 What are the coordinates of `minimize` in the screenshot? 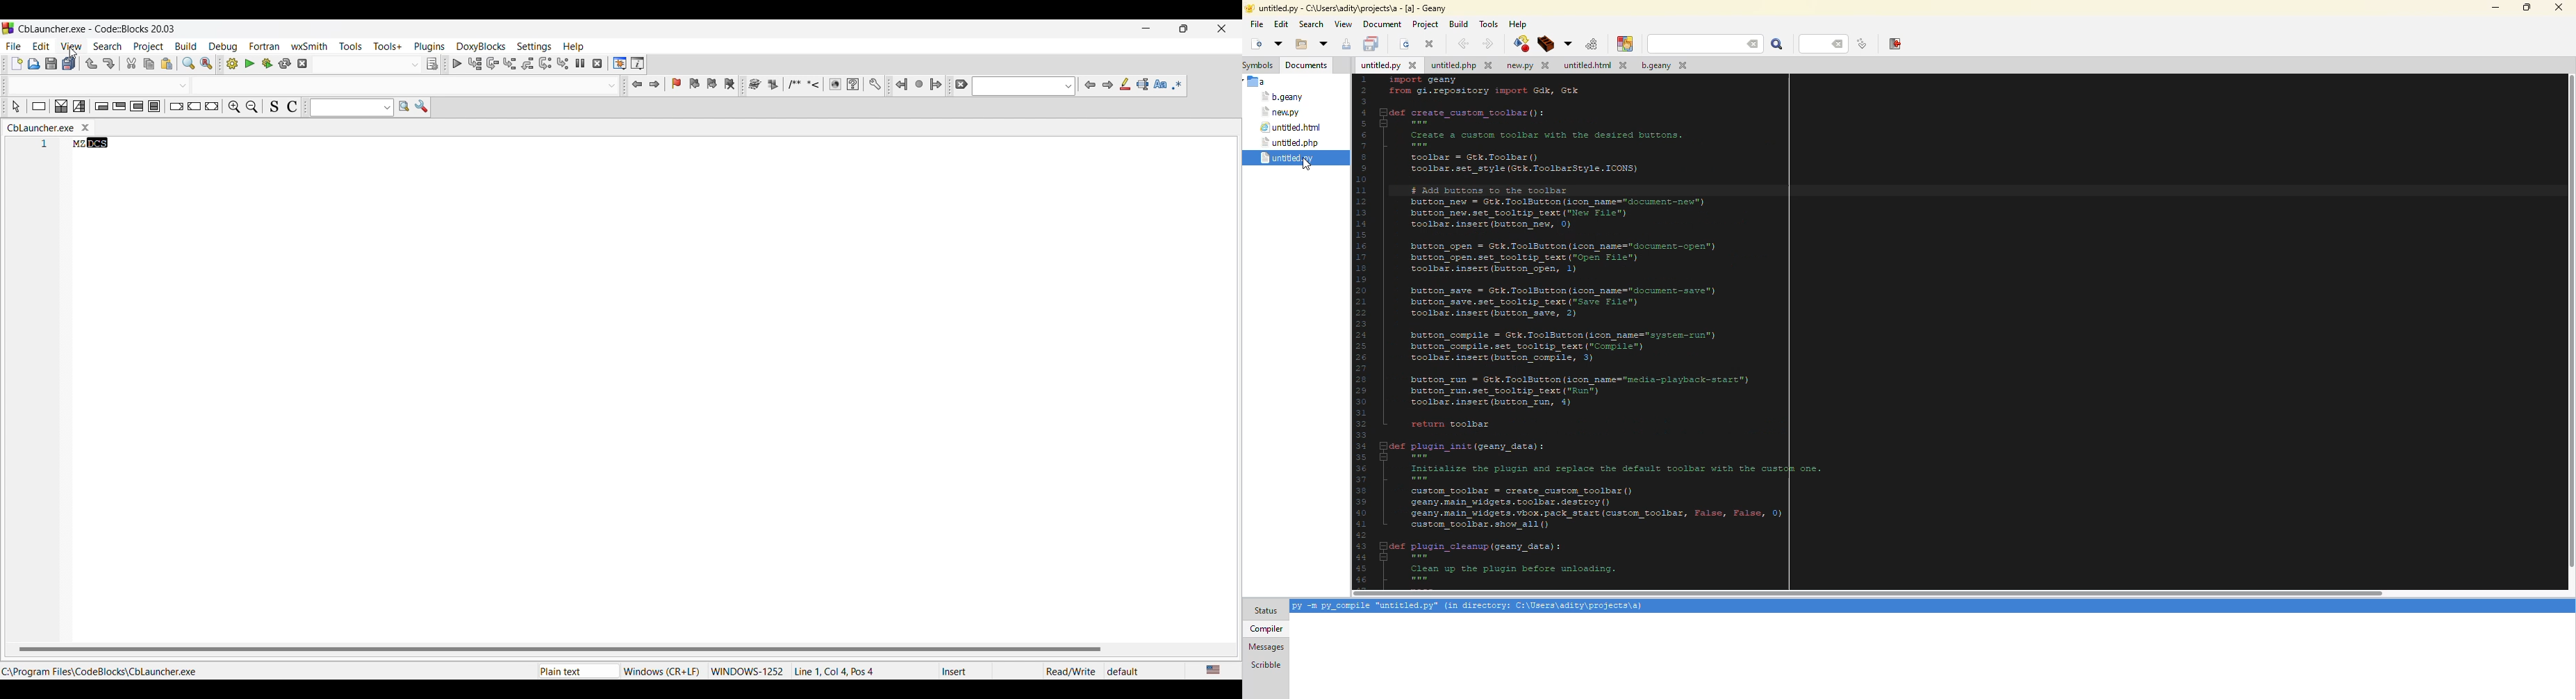 It's located at (2493, 6).